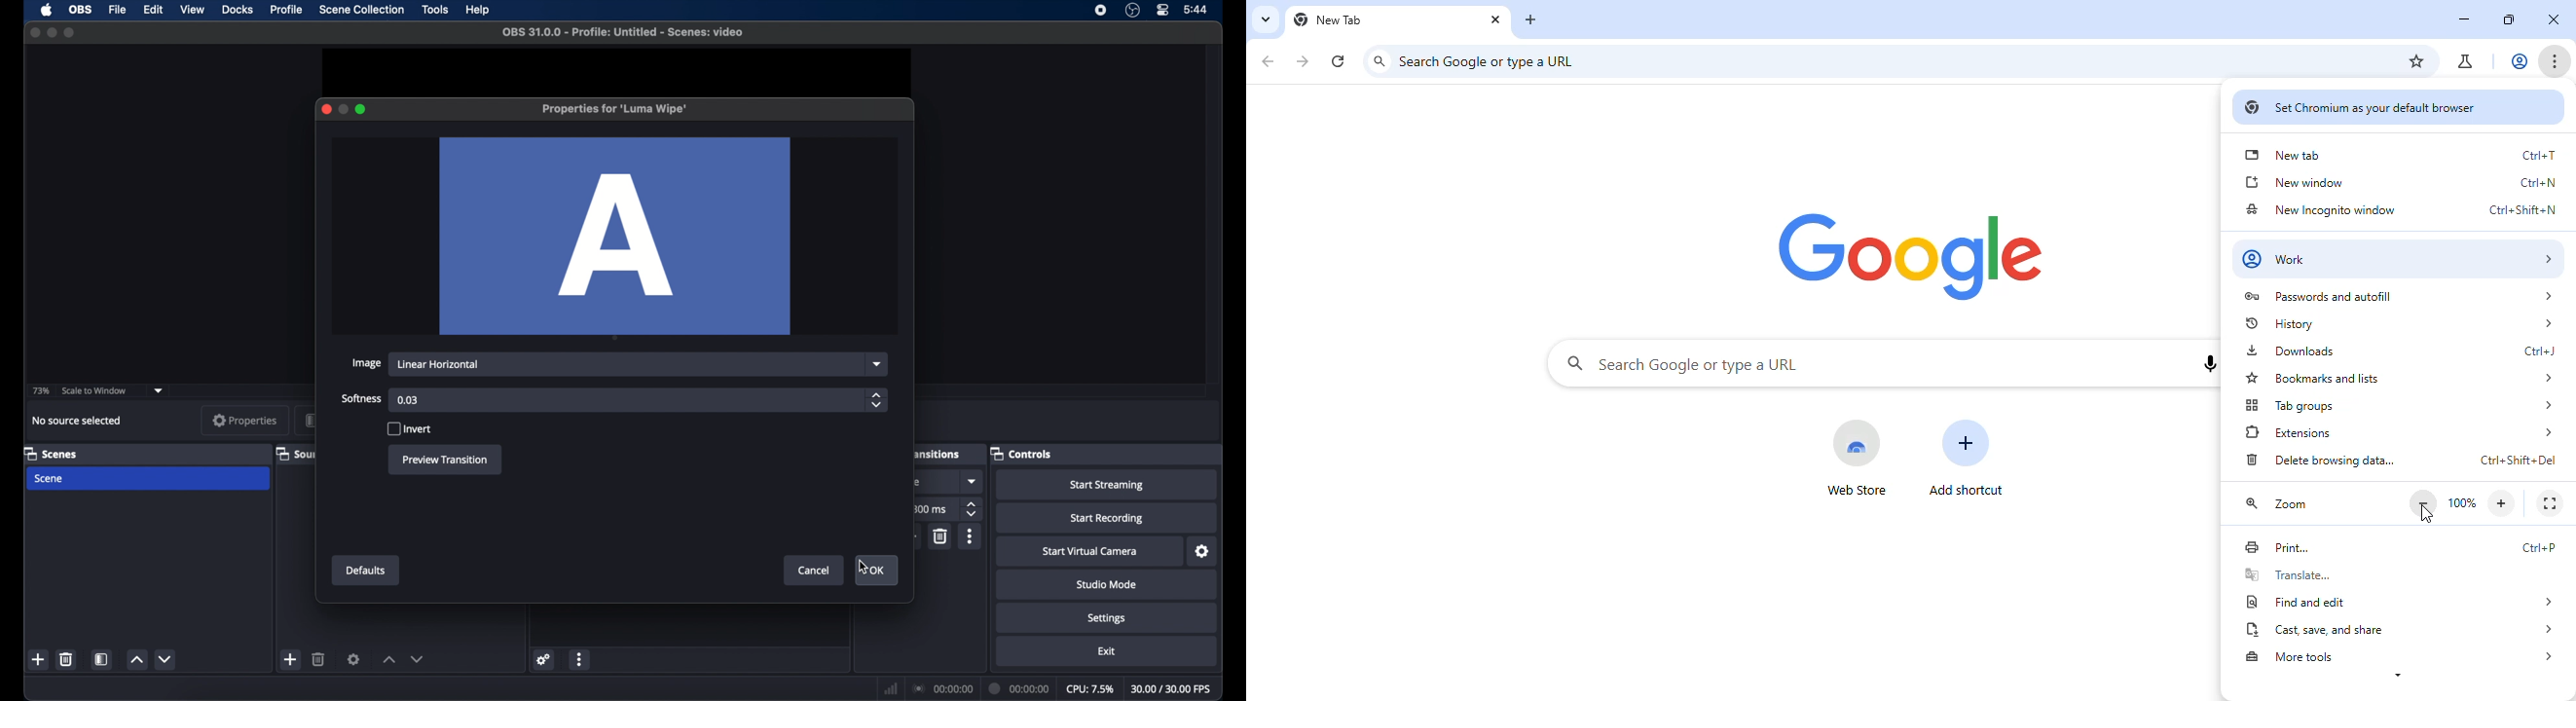 This screenshot has width=2576, height=728. What do you see at coordinates (291, 659) in the screenshot?
I see `add` at bounding box center [291, 659].